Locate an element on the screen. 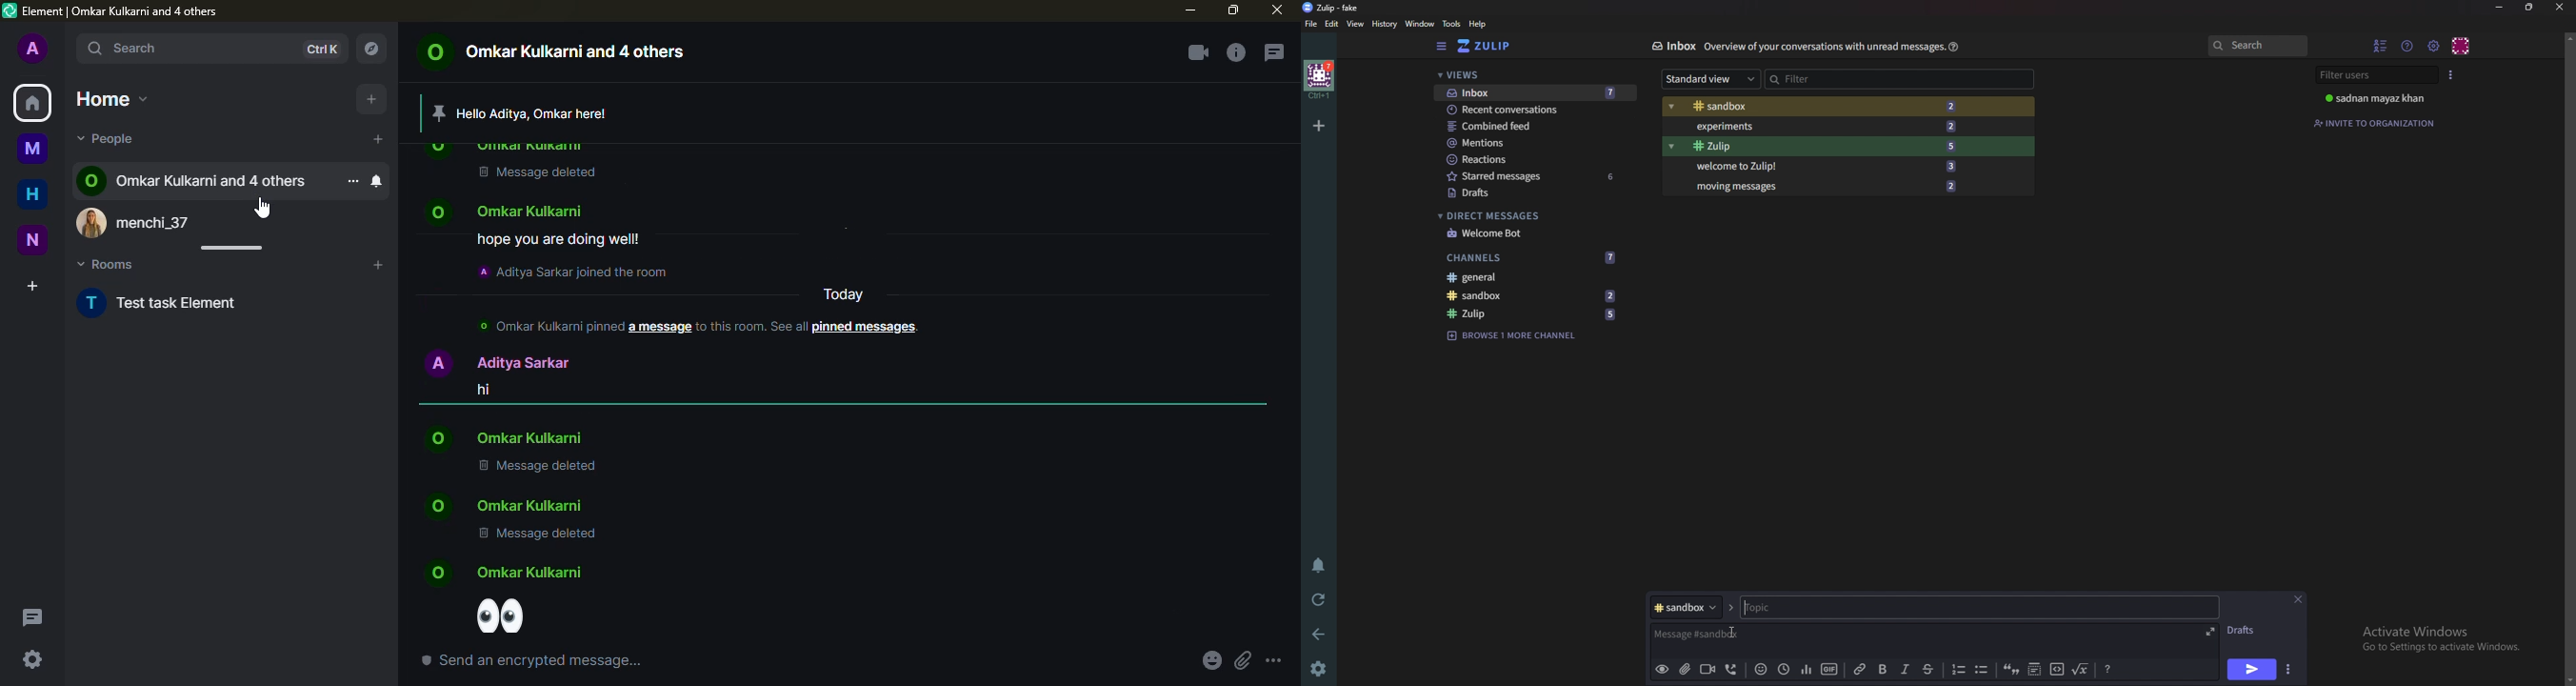 Image resolution: width=2576 pixels, height=700 pixels. Sandbox is located at coordinates (1819, 107).